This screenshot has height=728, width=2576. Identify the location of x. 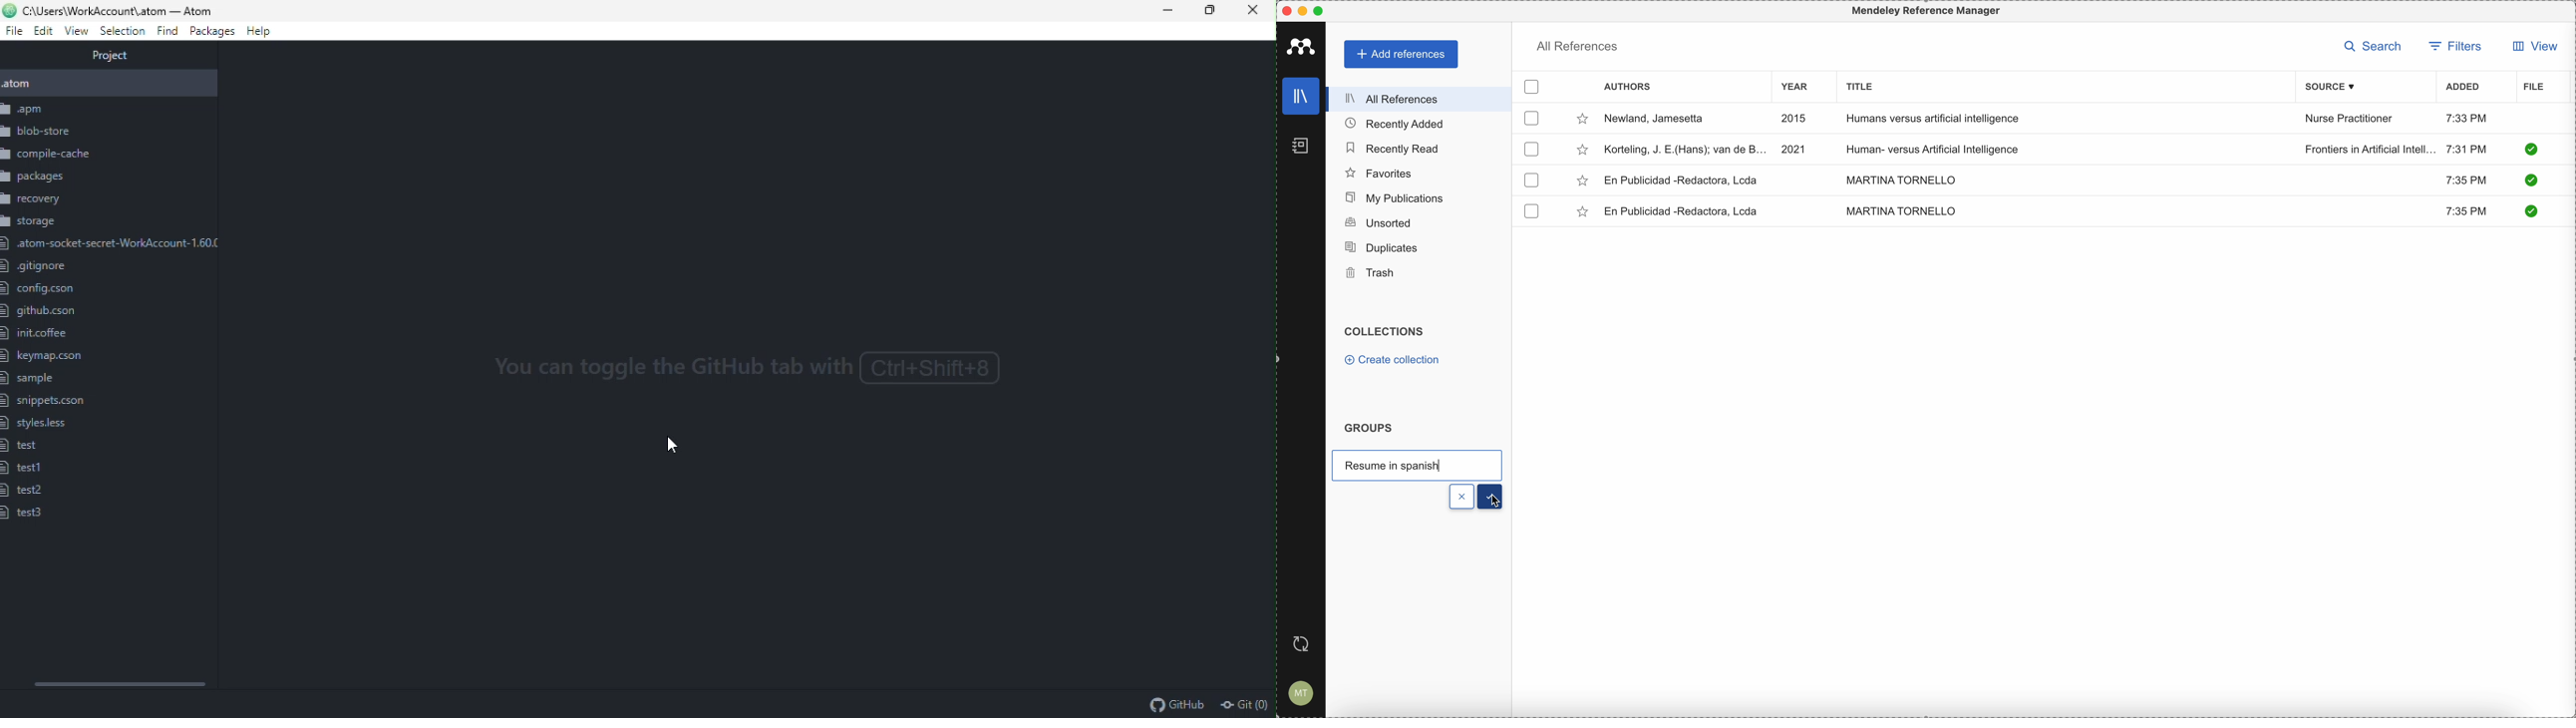
(1461, 496).